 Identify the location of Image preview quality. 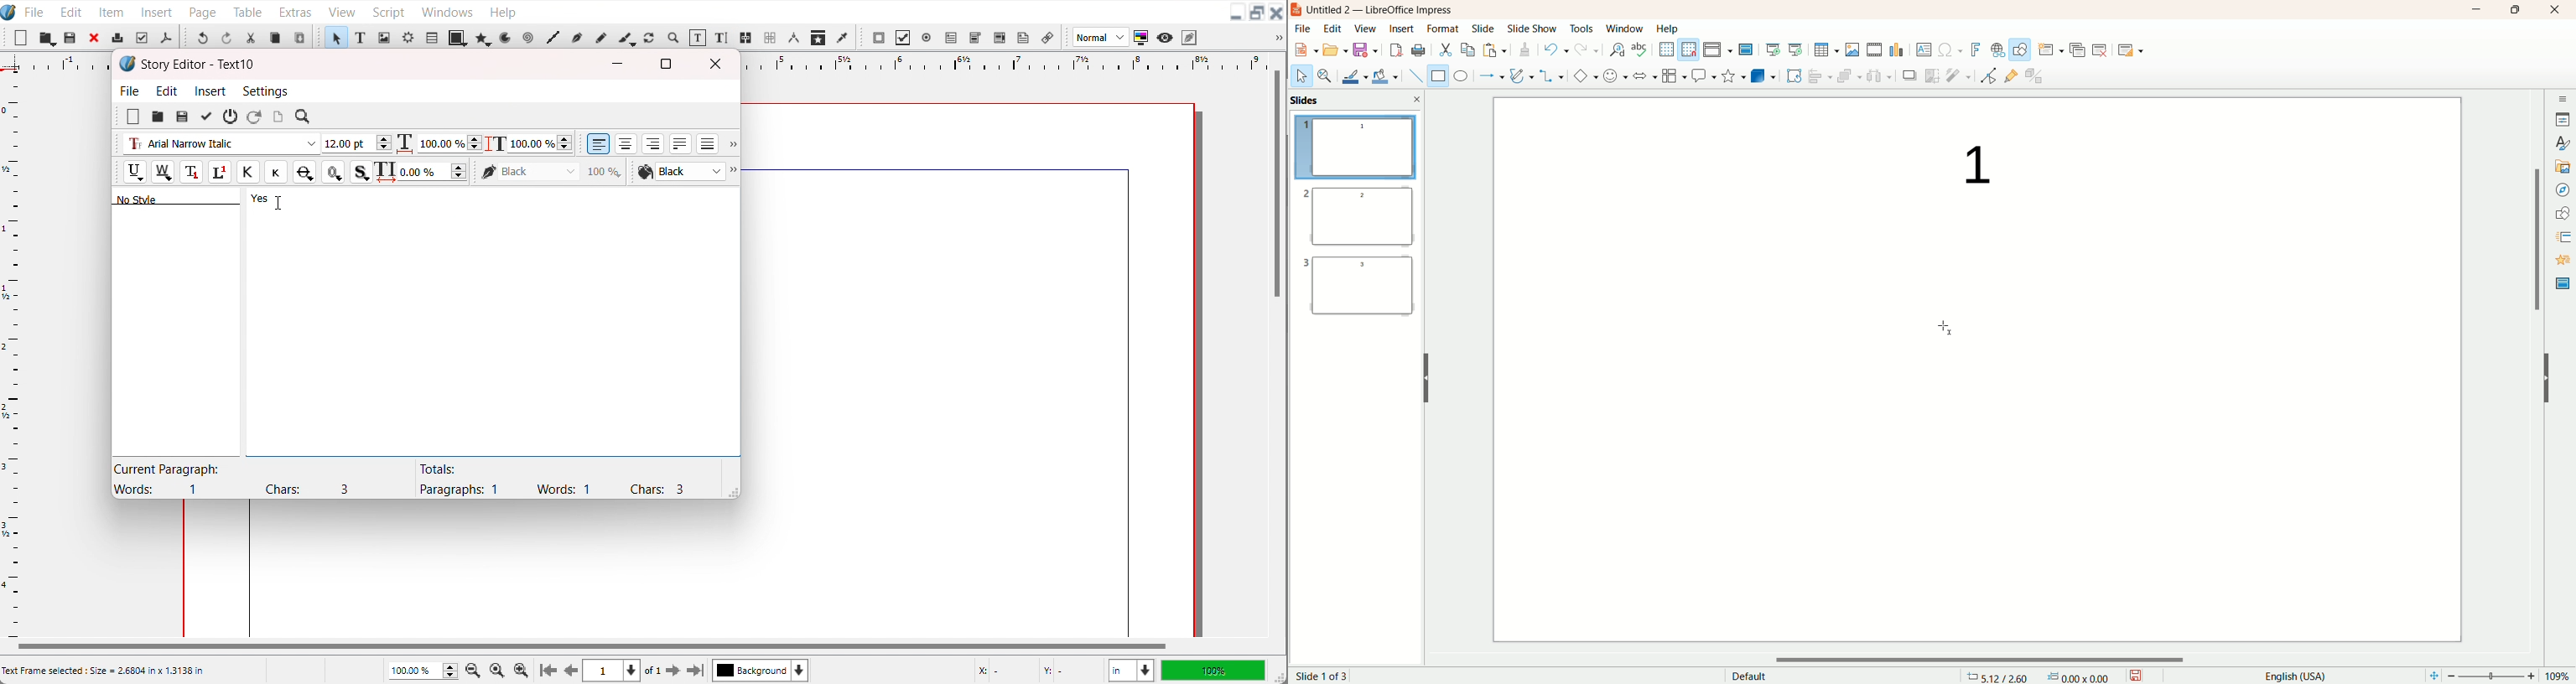
(1101, 37).